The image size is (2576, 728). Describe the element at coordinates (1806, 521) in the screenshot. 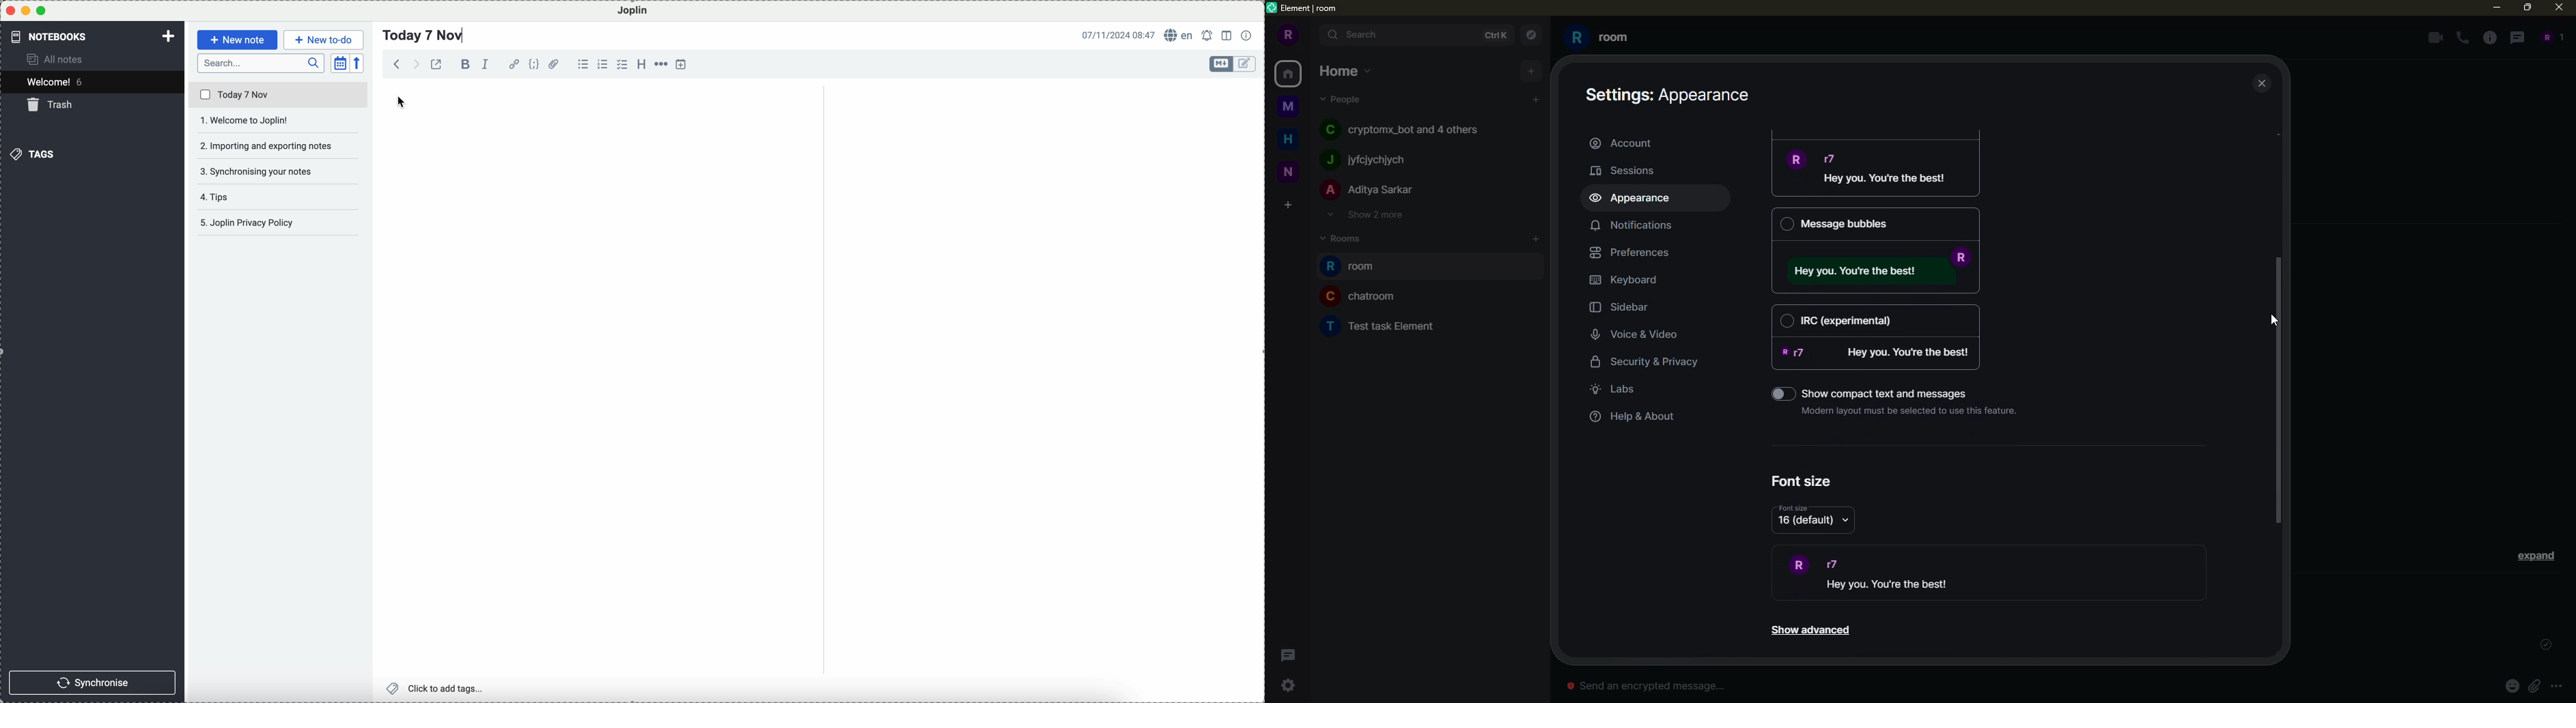

I see `16` at that location.